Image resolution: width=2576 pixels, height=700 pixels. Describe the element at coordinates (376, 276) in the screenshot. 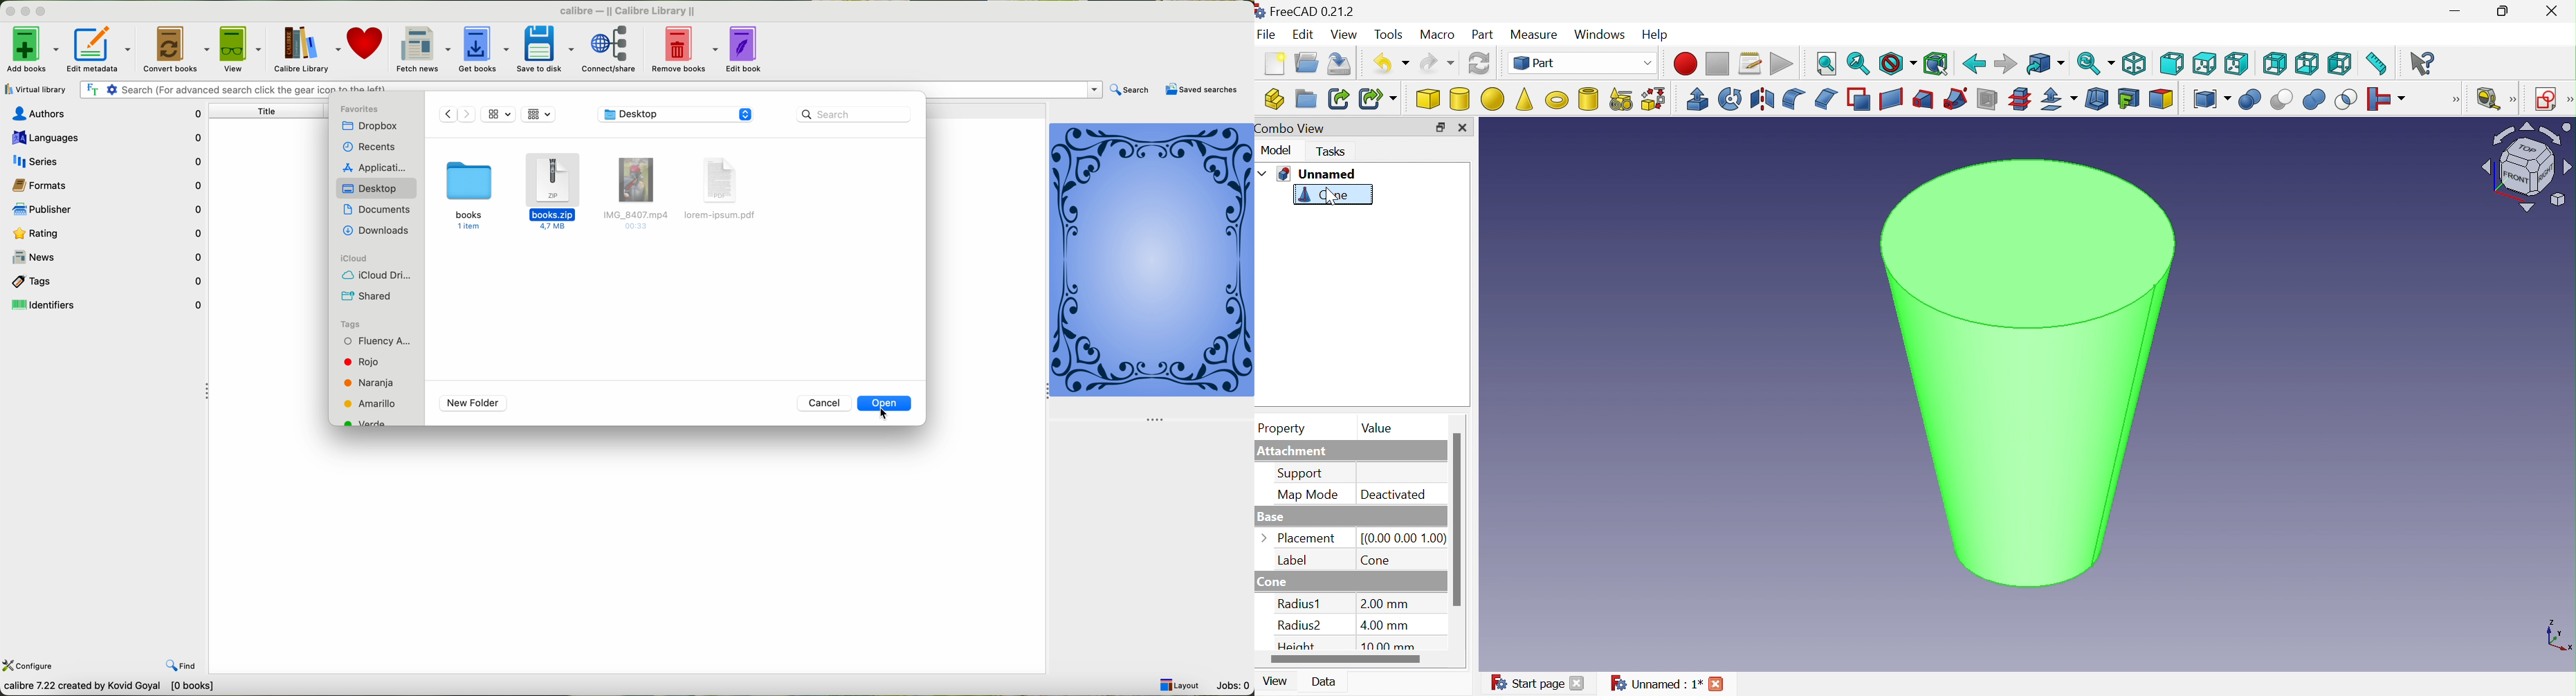

I see `icloud drive` at that location.